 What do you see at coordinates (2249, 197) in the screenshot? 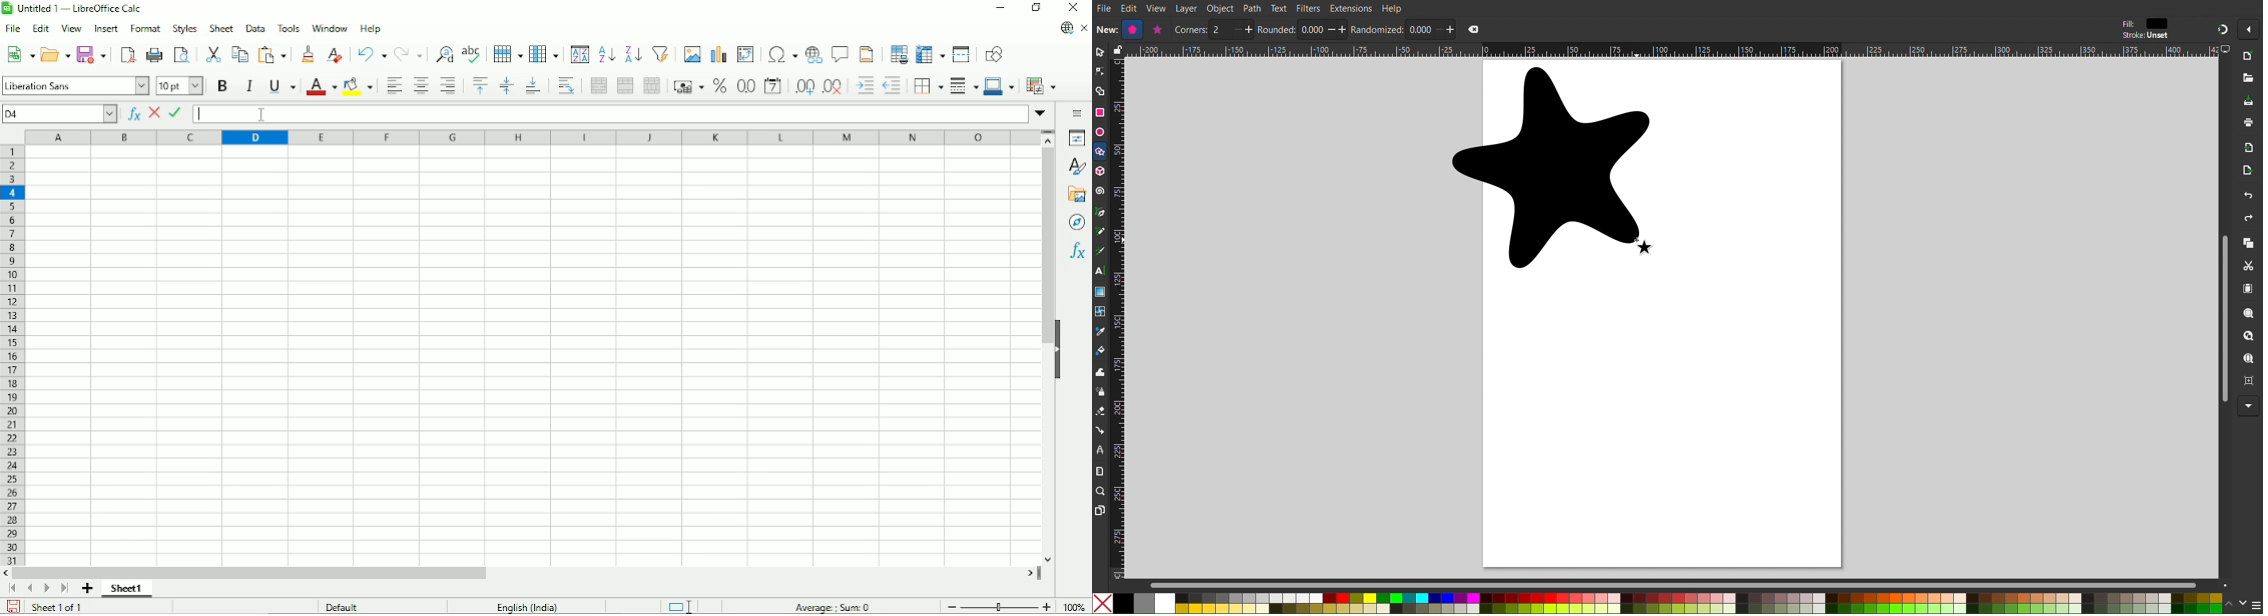
I see `Undo` at bounding box center [2249, 197].